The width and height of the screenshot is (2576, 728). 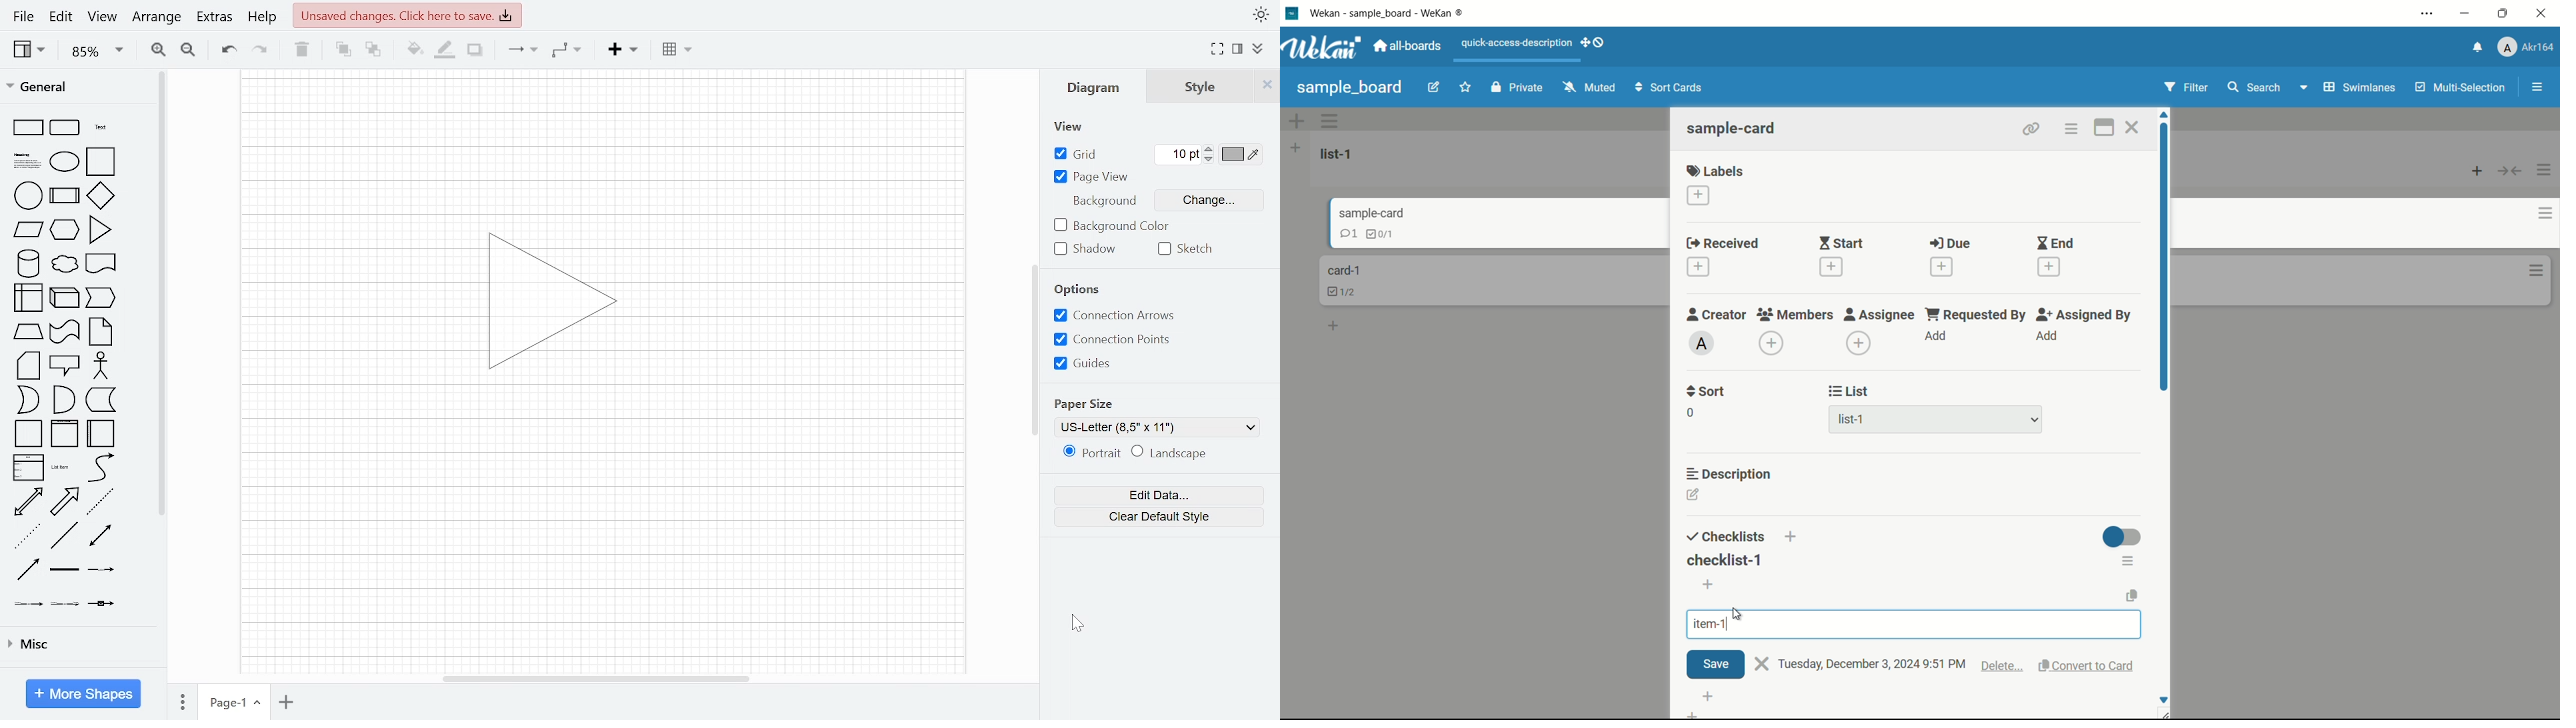 What do you see at coordinates (1085, 249) in the screenshot?
I see `Shadow` at bounding box center [1085, 249].